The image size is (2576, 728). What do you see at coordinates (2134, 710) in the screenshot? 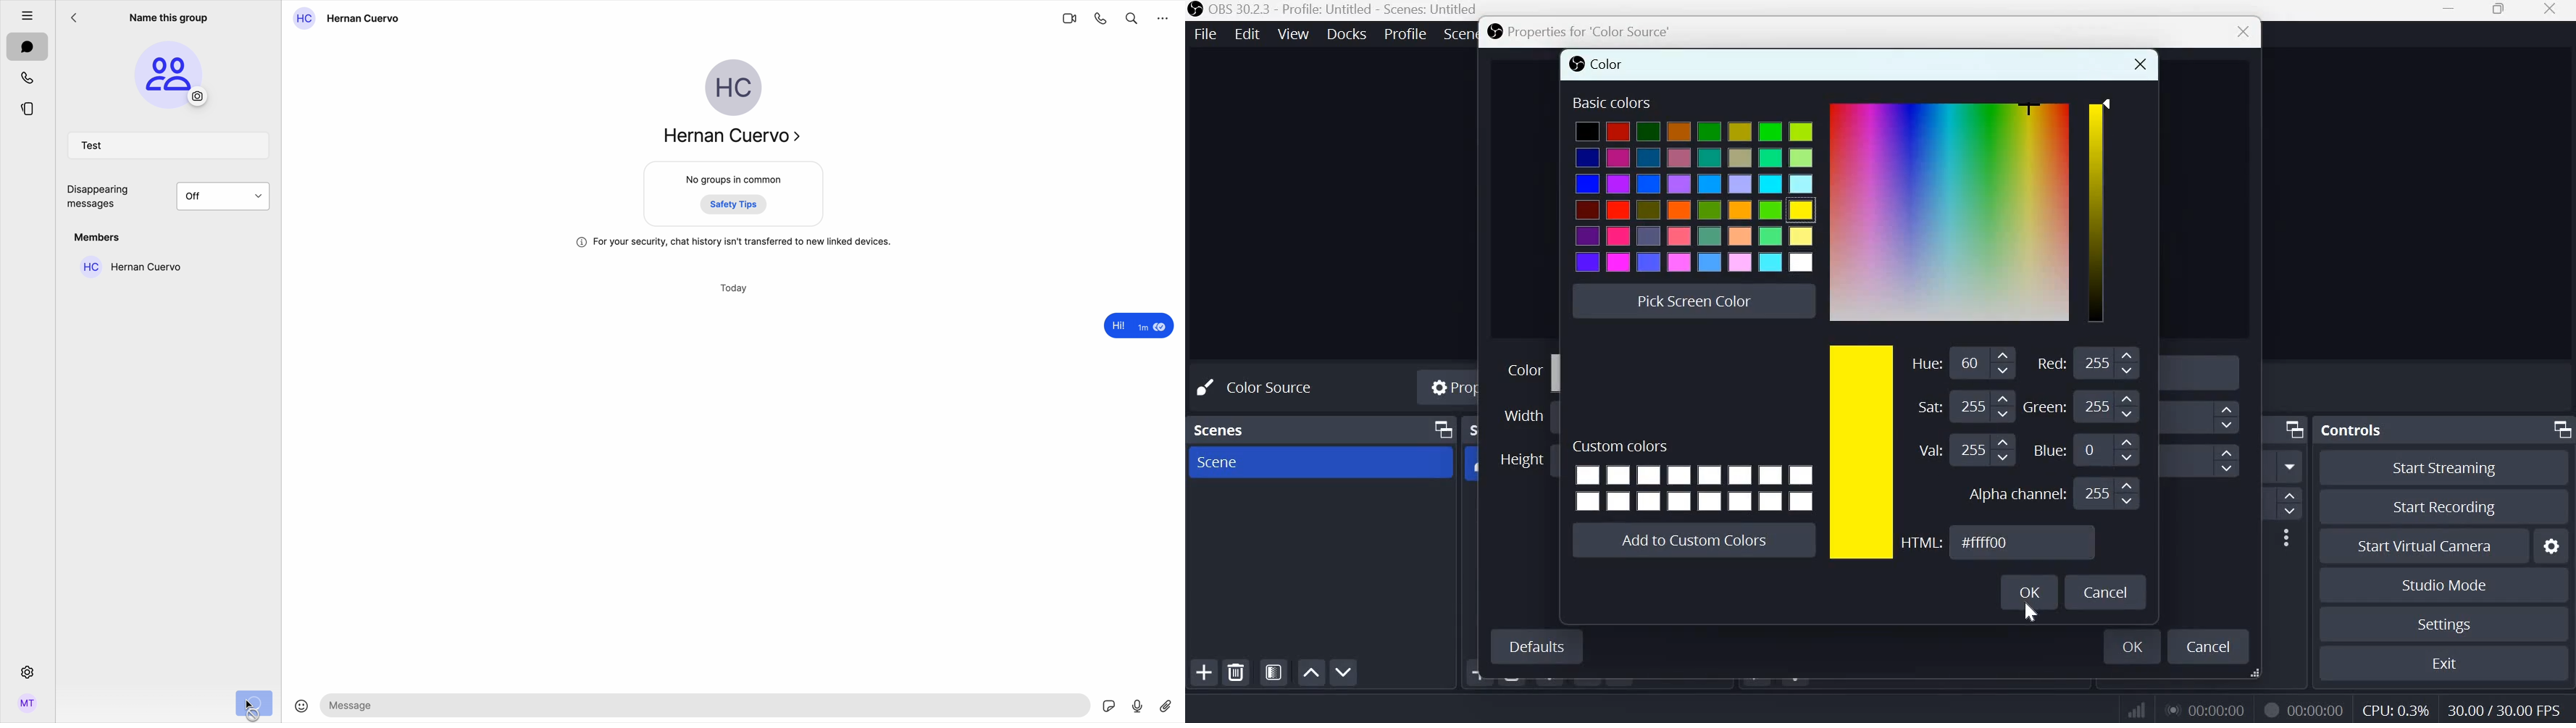
I see `Connection Status Indicator` at bounding box center [2134, 710].